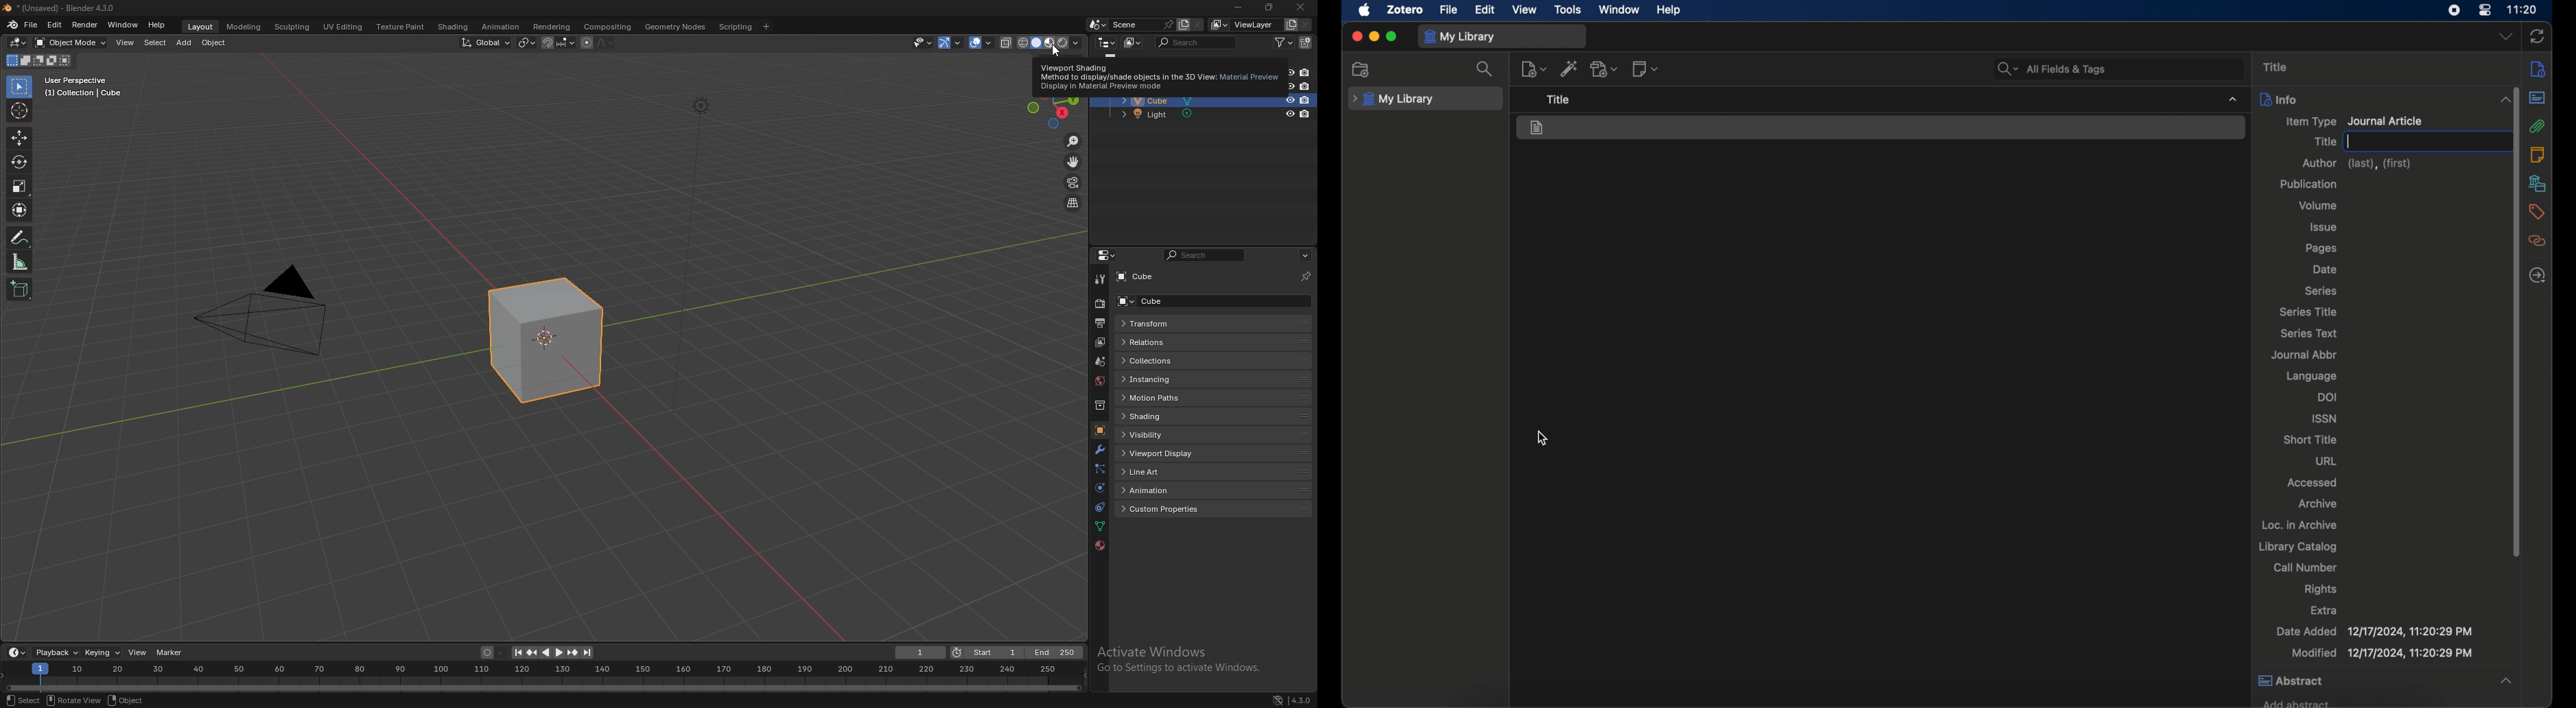 The width and height of the screenshot is (2576, 728). Describe the element at coordinates (2515, 322) in the screenshot. I see `scroll box` at that location.